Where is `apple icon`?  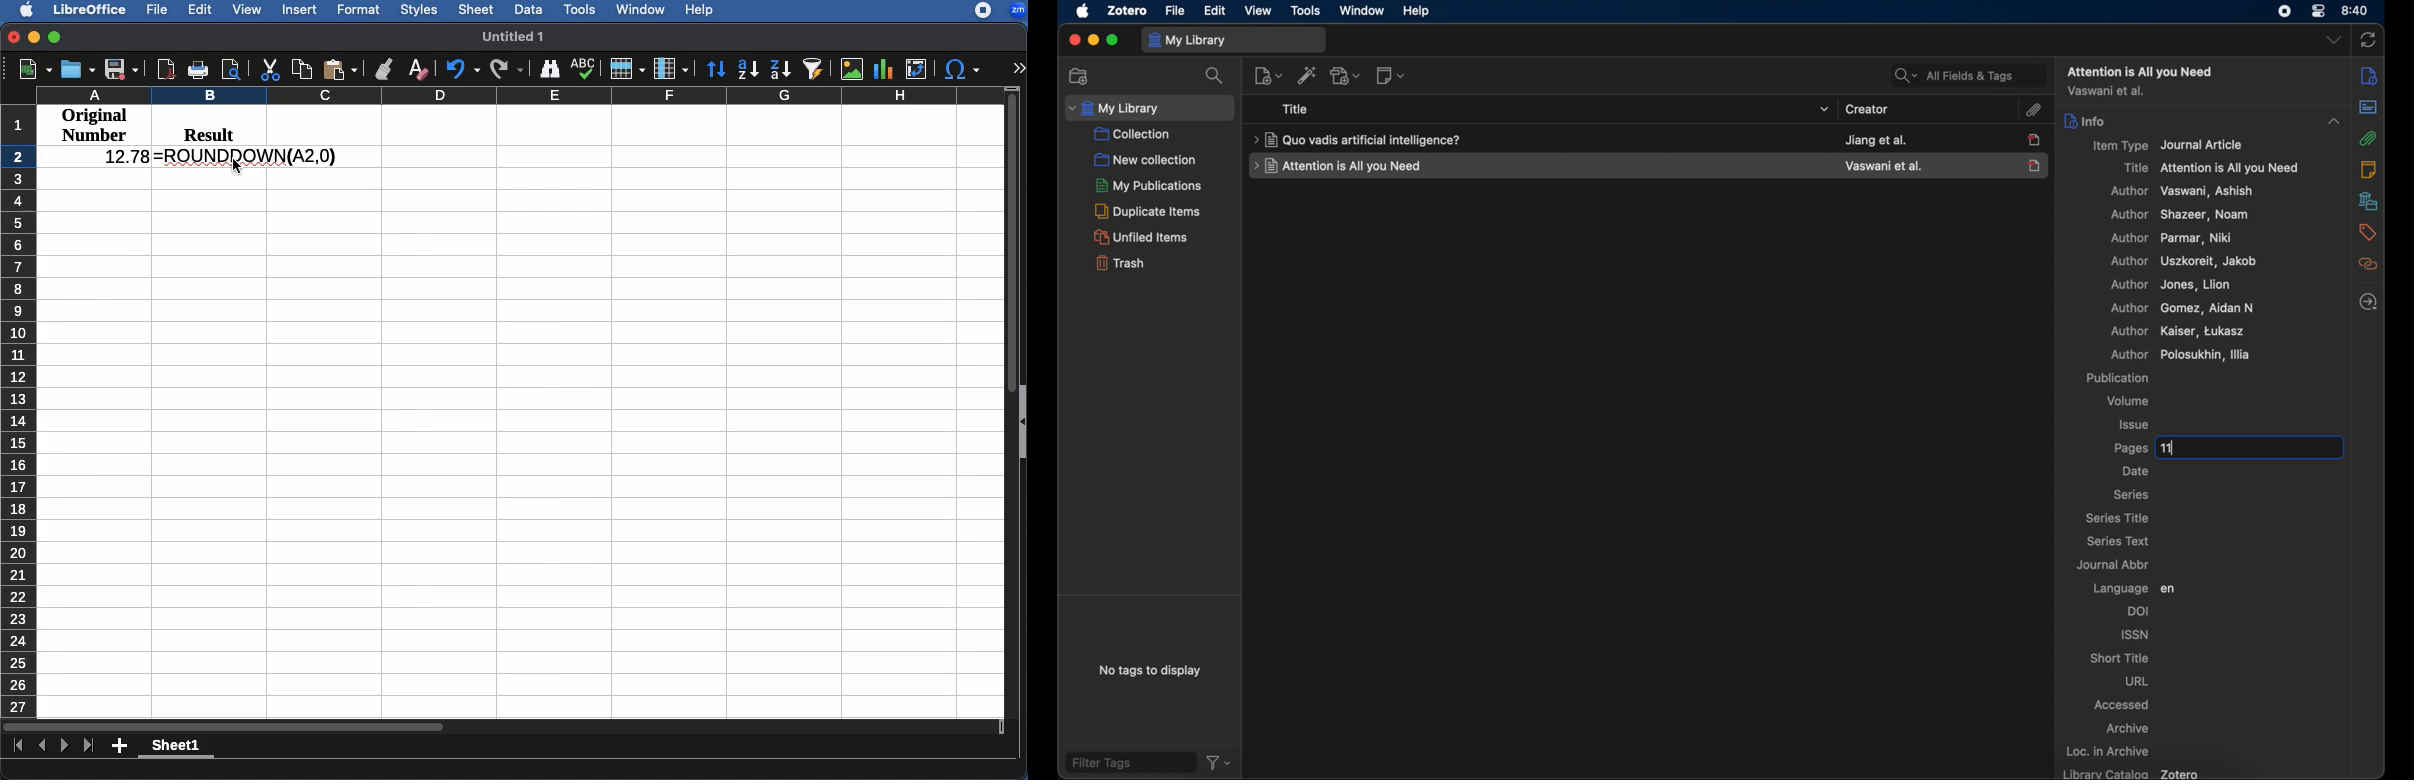
apple icon is located at coordinates (1081, 12).